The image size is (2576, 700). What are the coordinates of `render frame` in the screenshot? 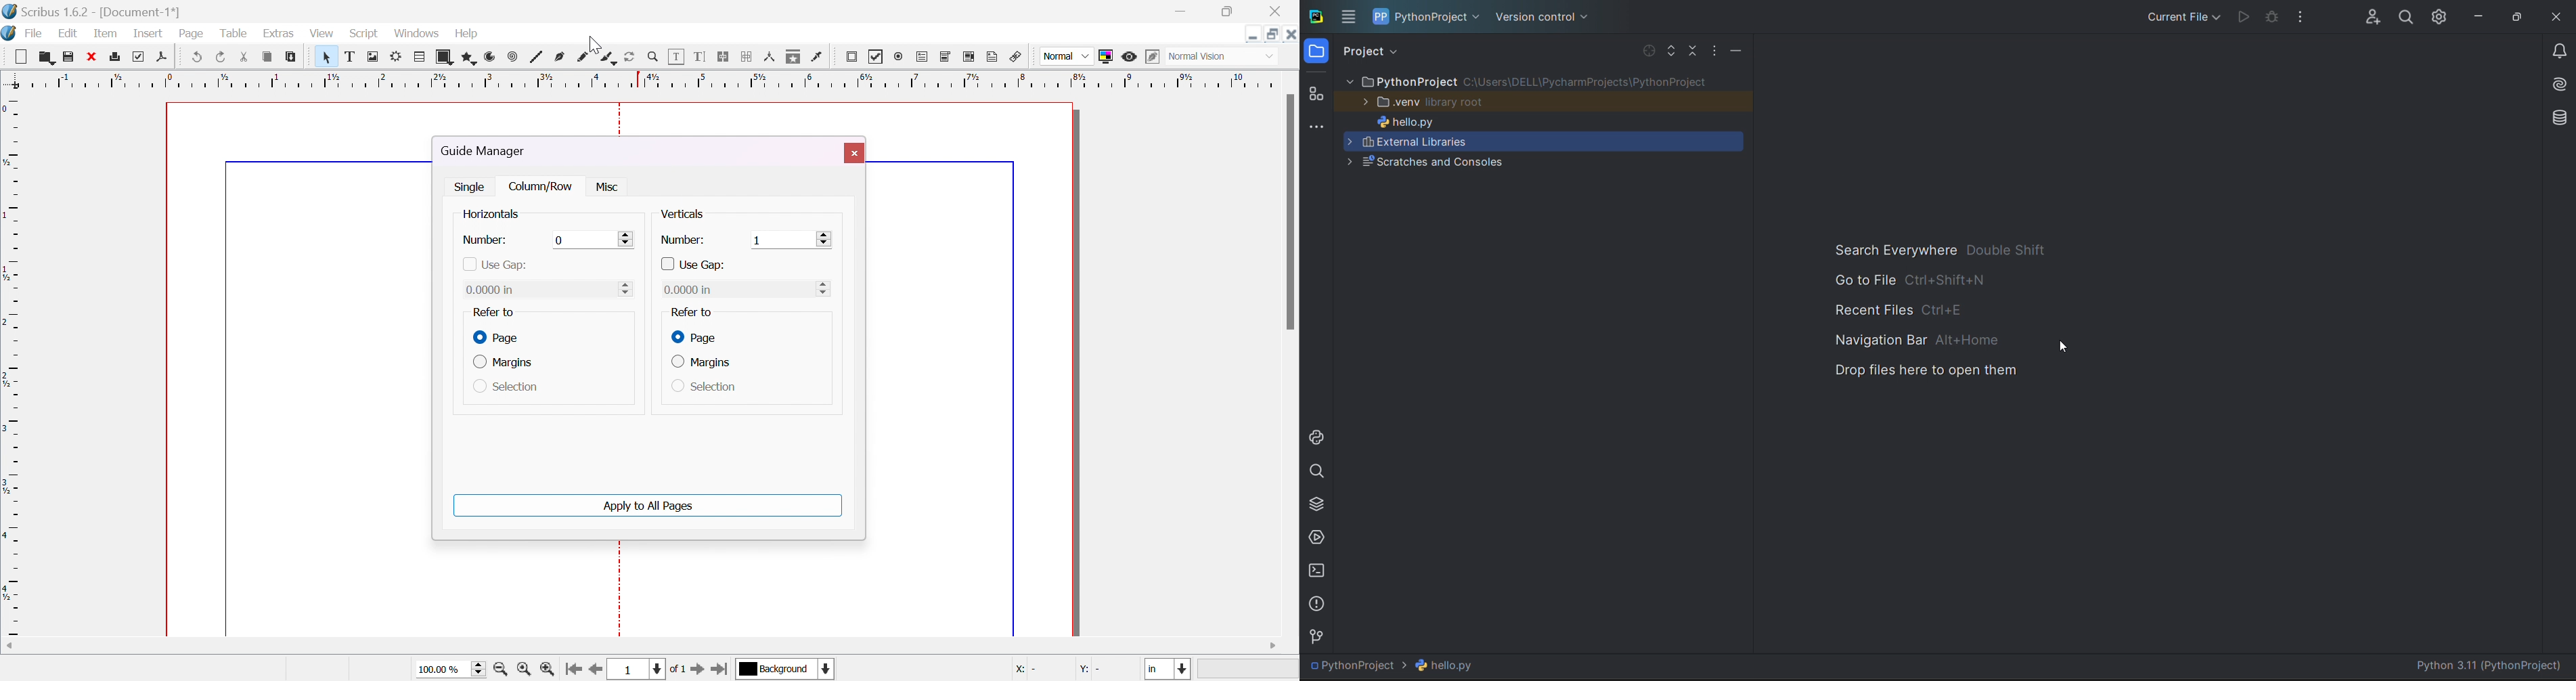 It's located at (399, 56).